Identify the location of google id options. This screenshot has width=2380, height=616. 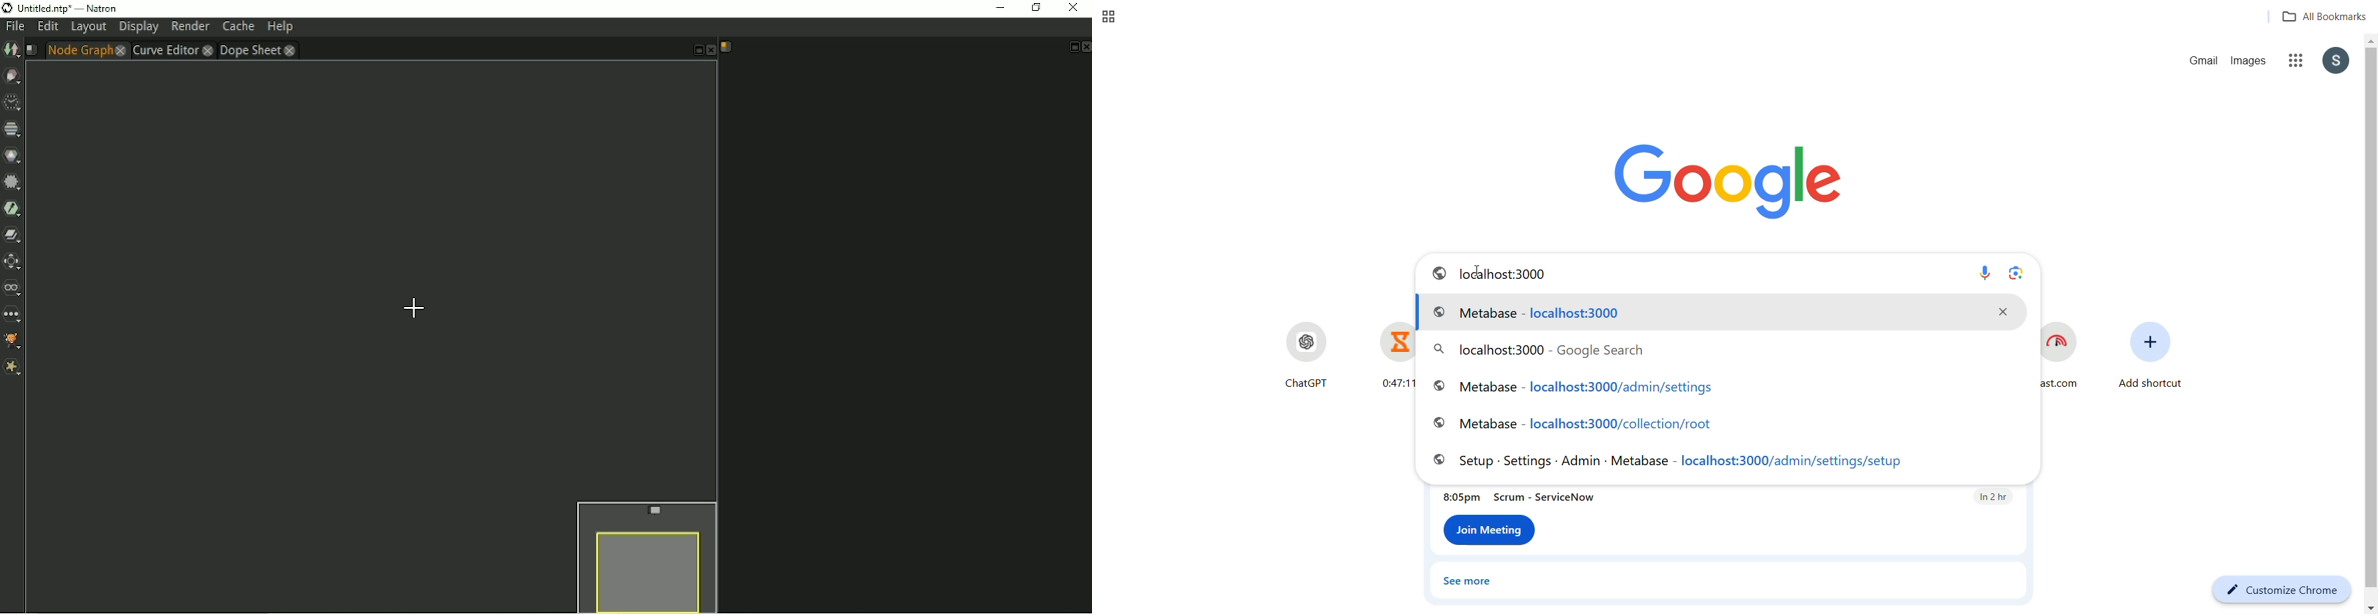
(2337, 62).